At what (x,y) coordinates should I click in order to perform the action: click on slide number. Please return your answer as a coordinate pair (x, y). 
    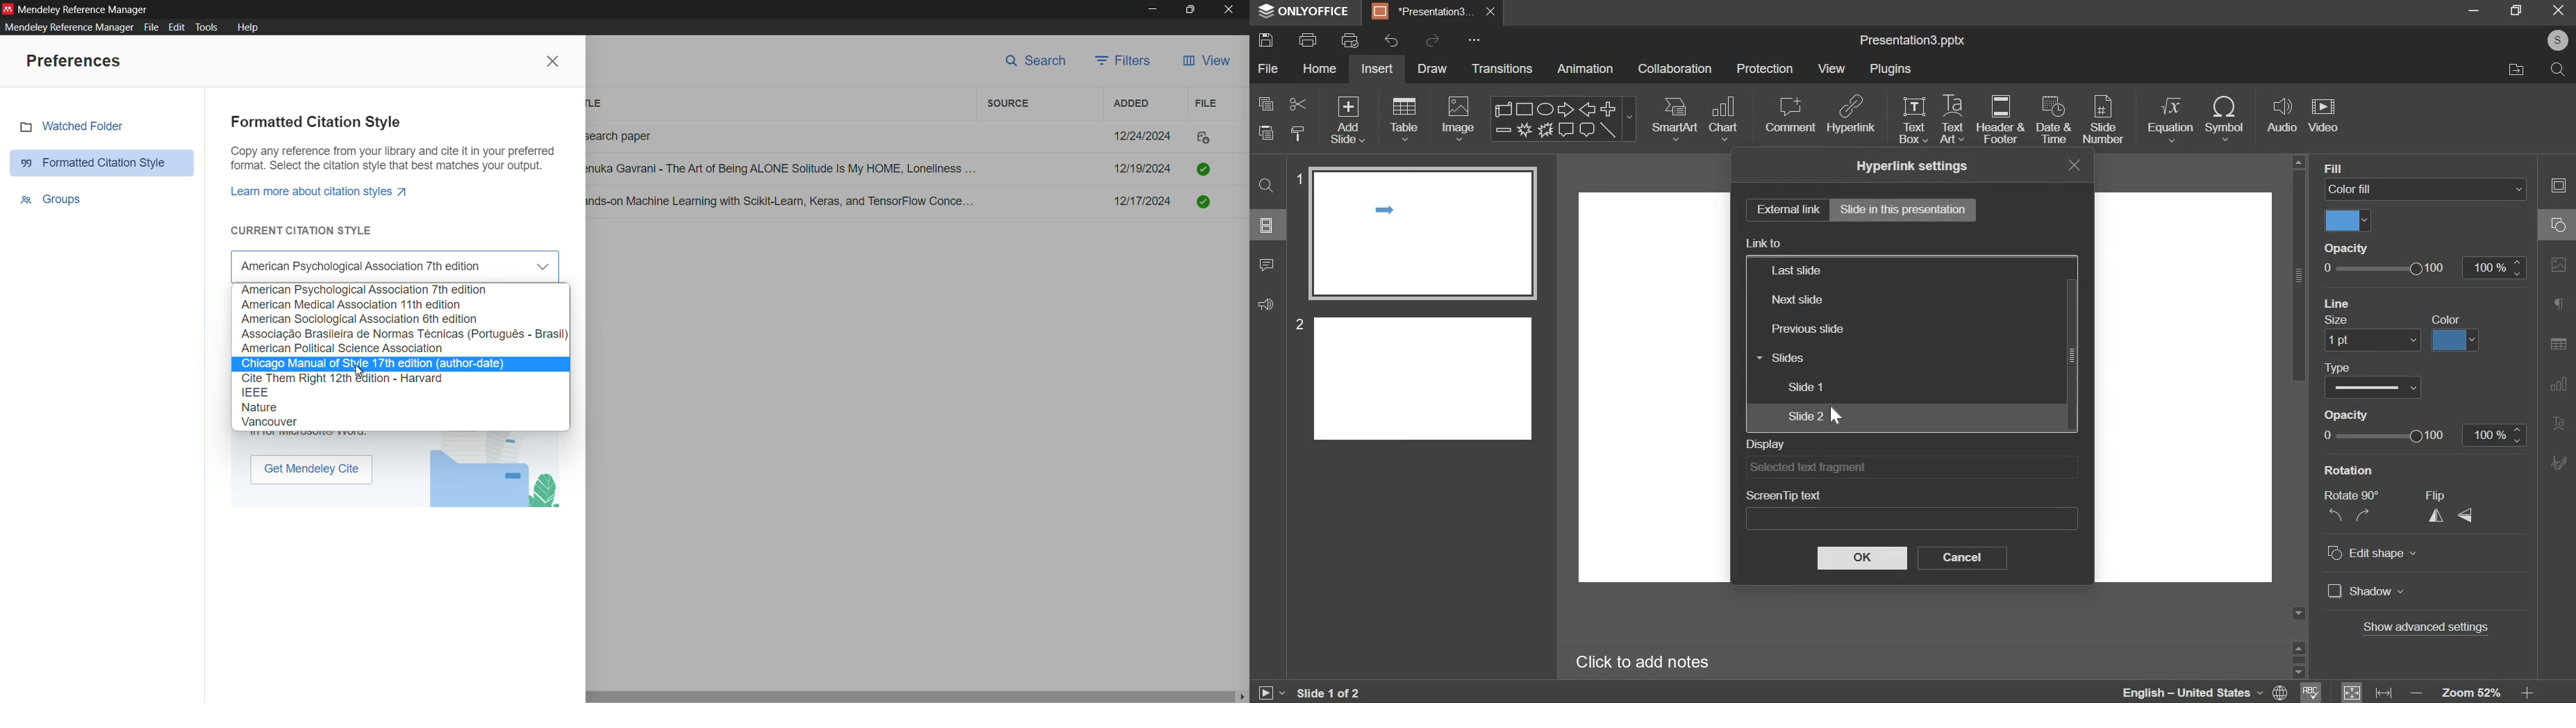
    Looking at the image, I should click on (2103, 121).